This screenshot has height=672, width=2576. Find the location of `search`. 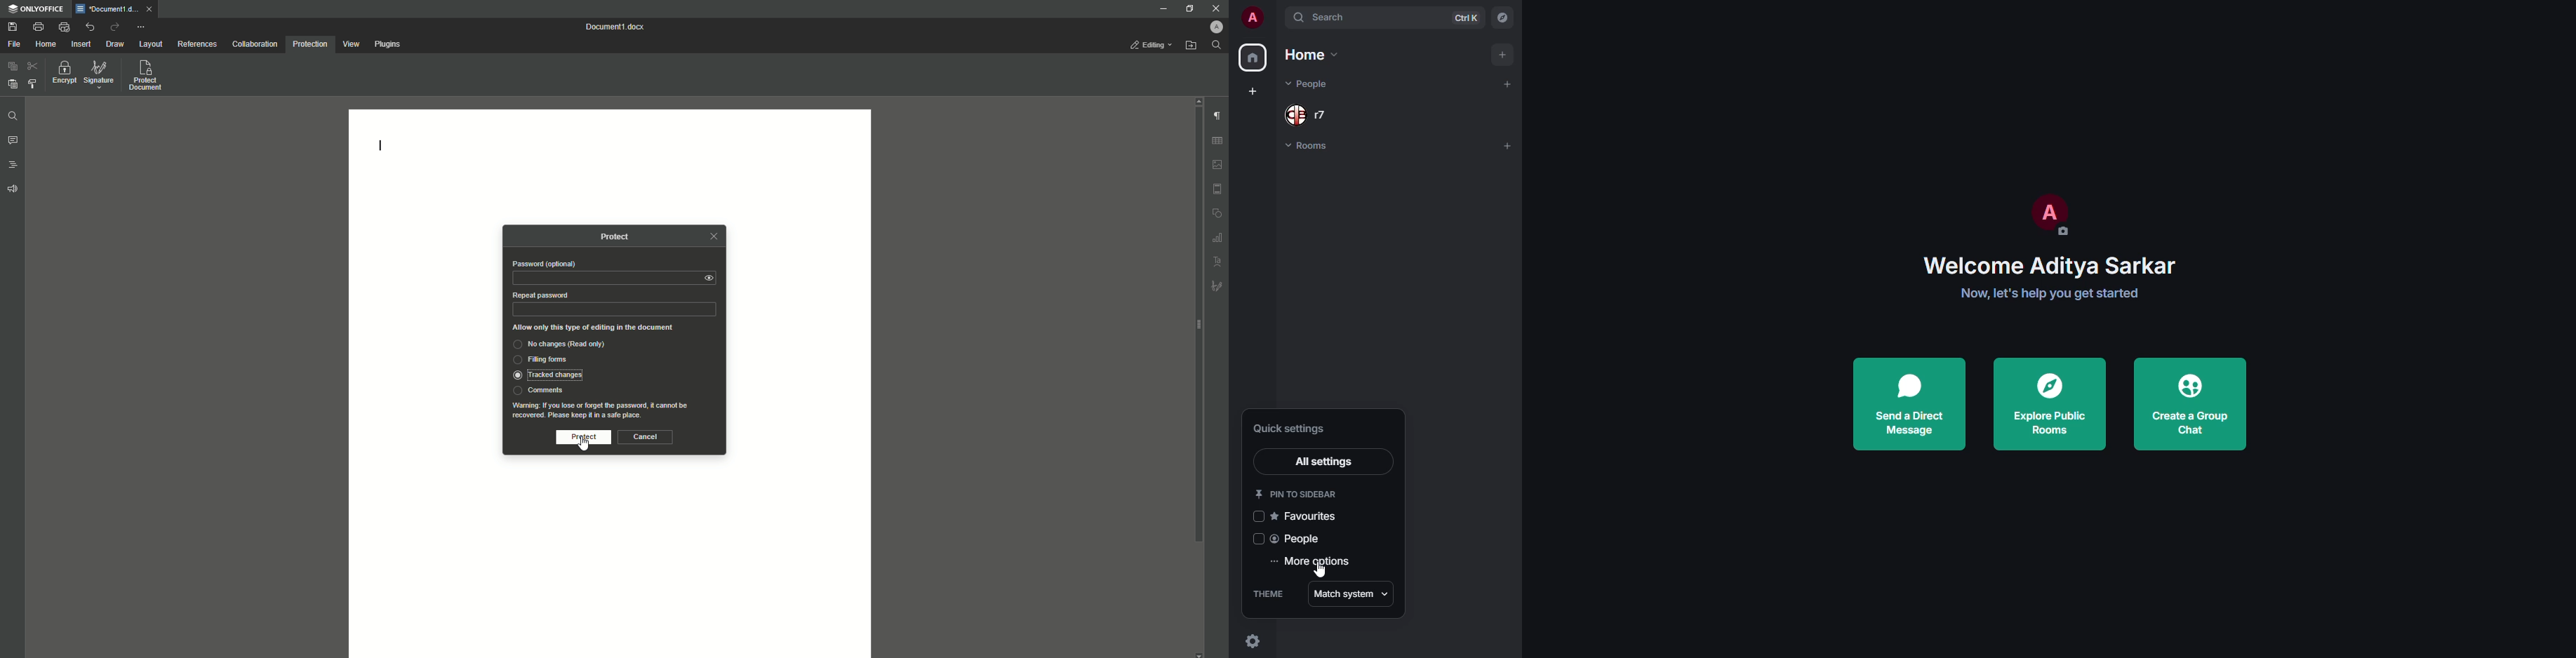

search is located at coordinates (1332, 18).